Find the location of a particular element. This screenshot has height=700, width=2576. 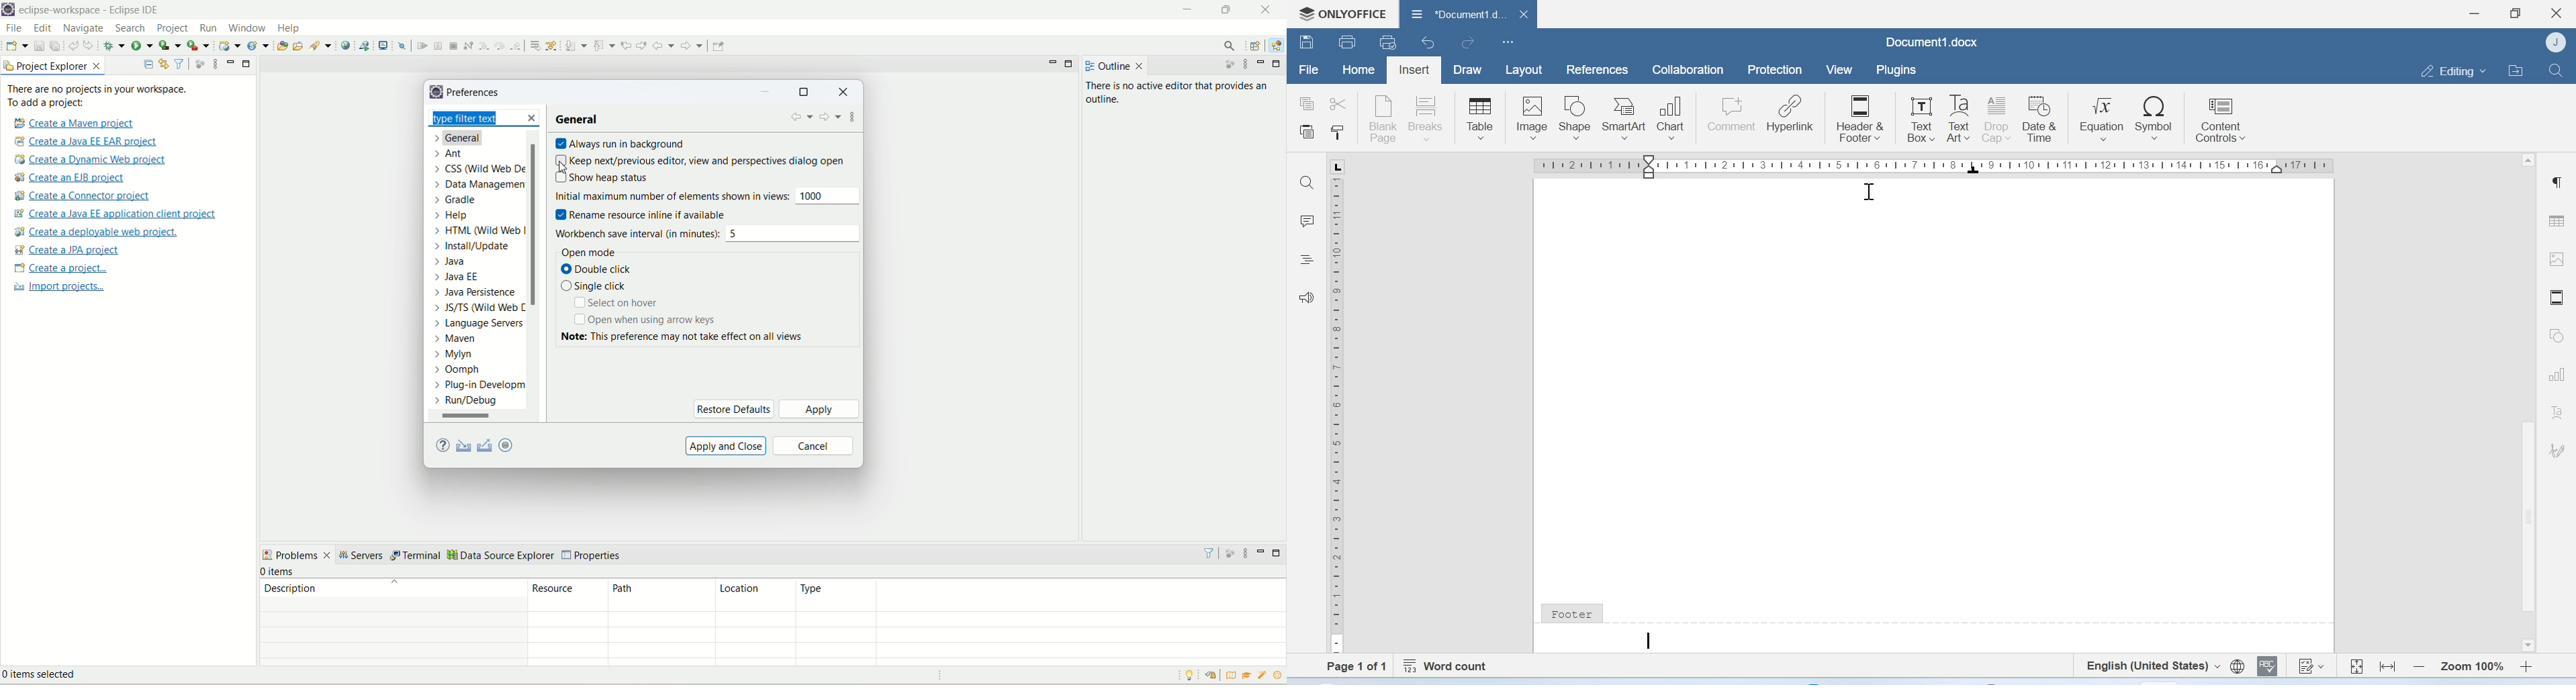

Text Art is located at coordinates (1959, 120).